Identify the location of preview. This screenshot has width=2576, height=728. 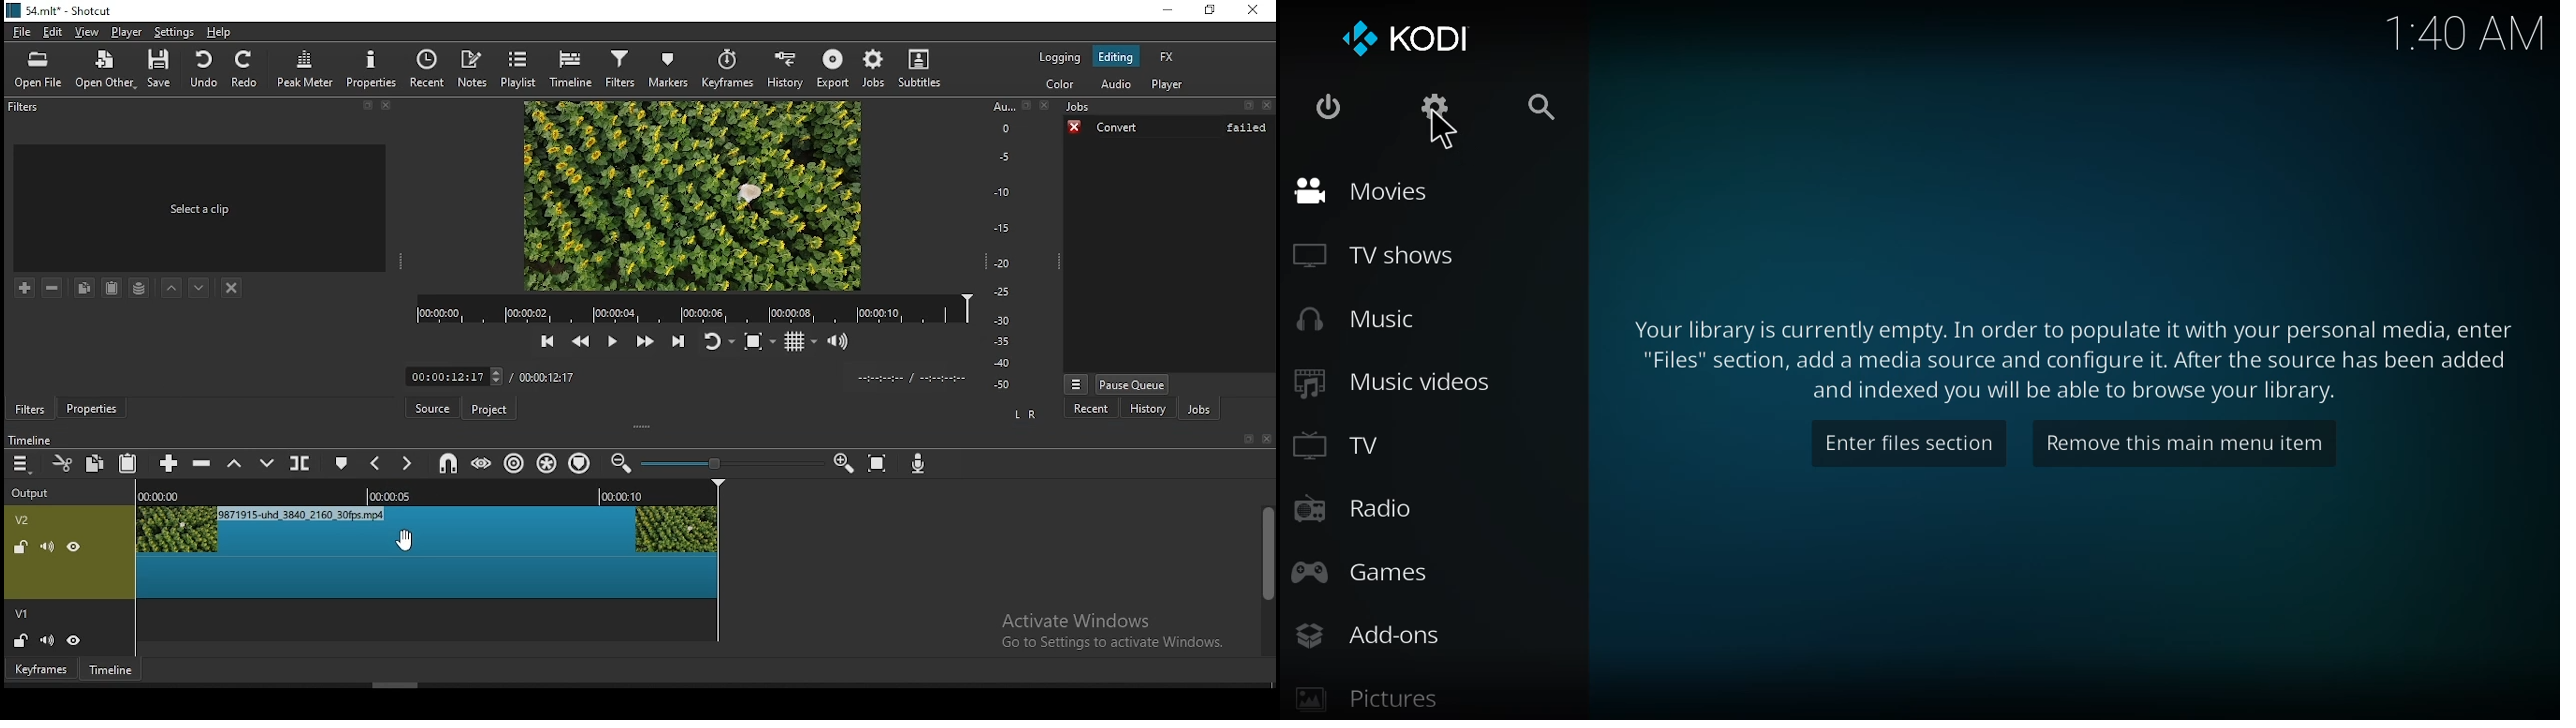
(693, 196).